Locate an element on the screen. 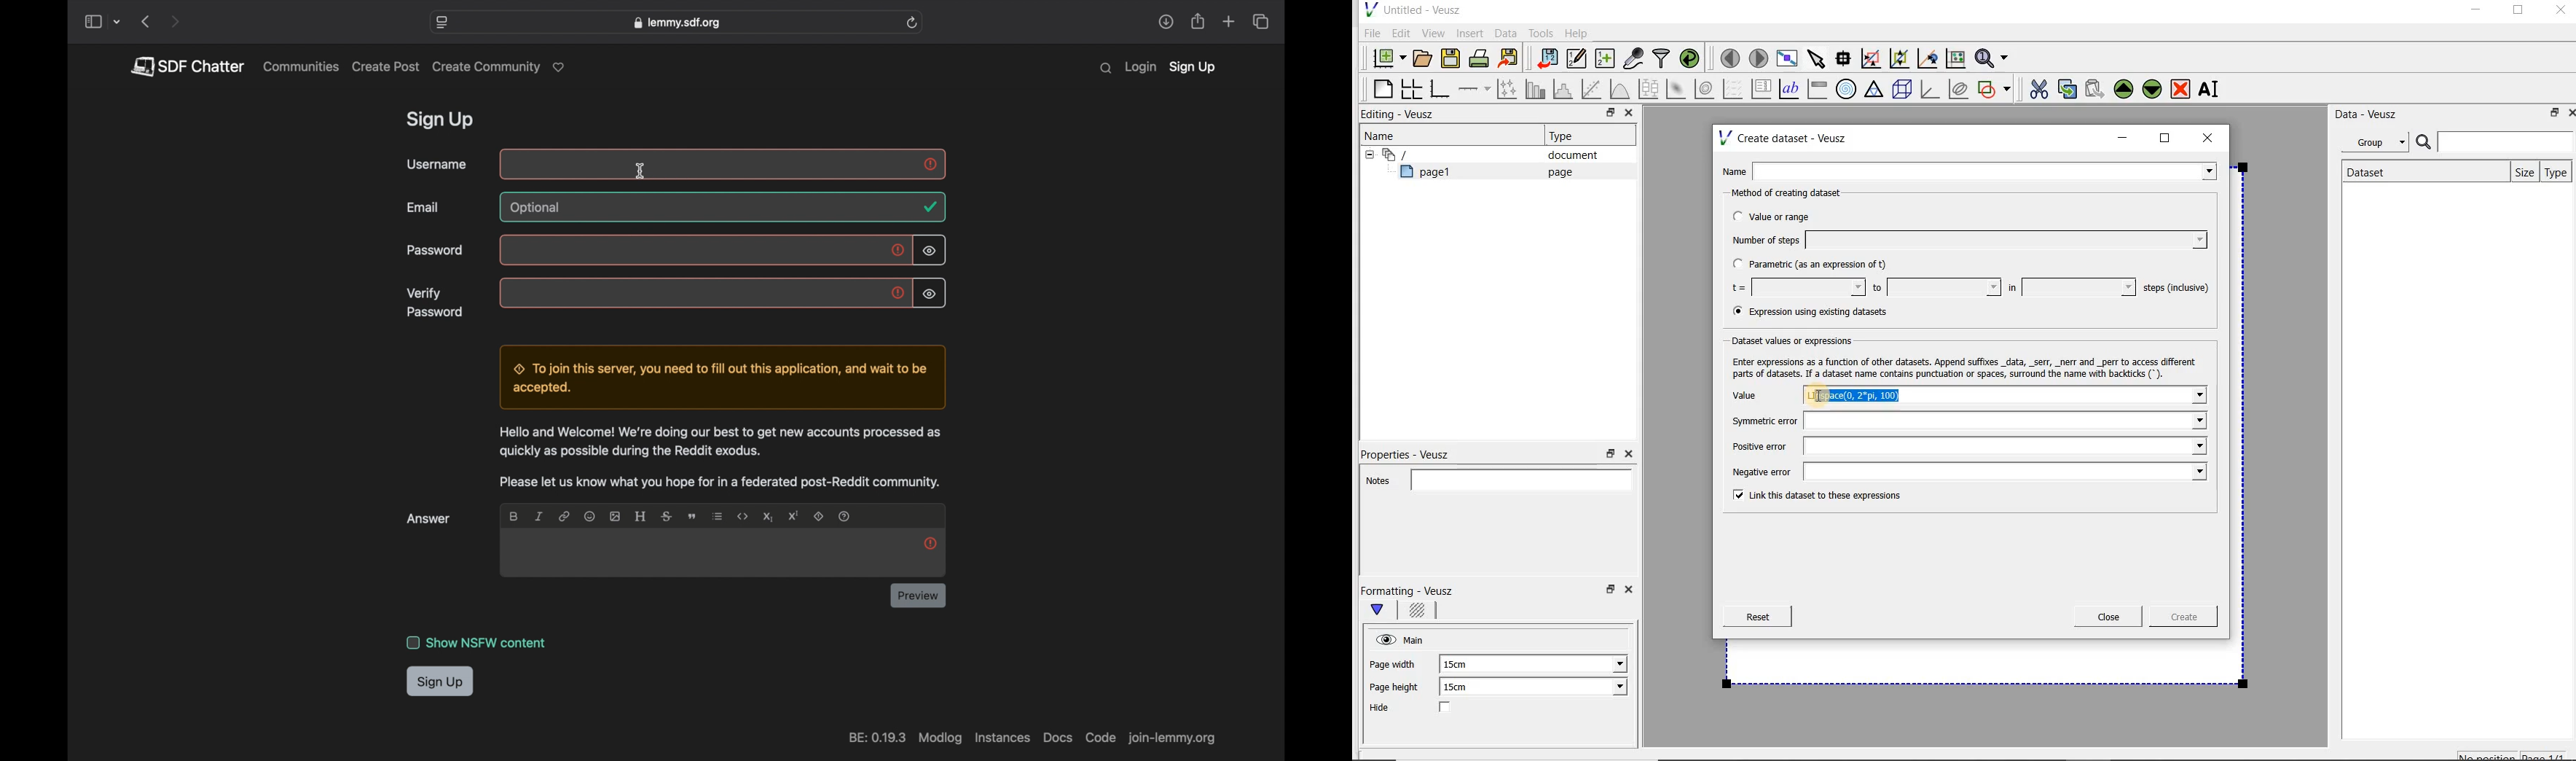 The height and width of the screenshot is (784, 2576). header is located at coordinates (641, 516).